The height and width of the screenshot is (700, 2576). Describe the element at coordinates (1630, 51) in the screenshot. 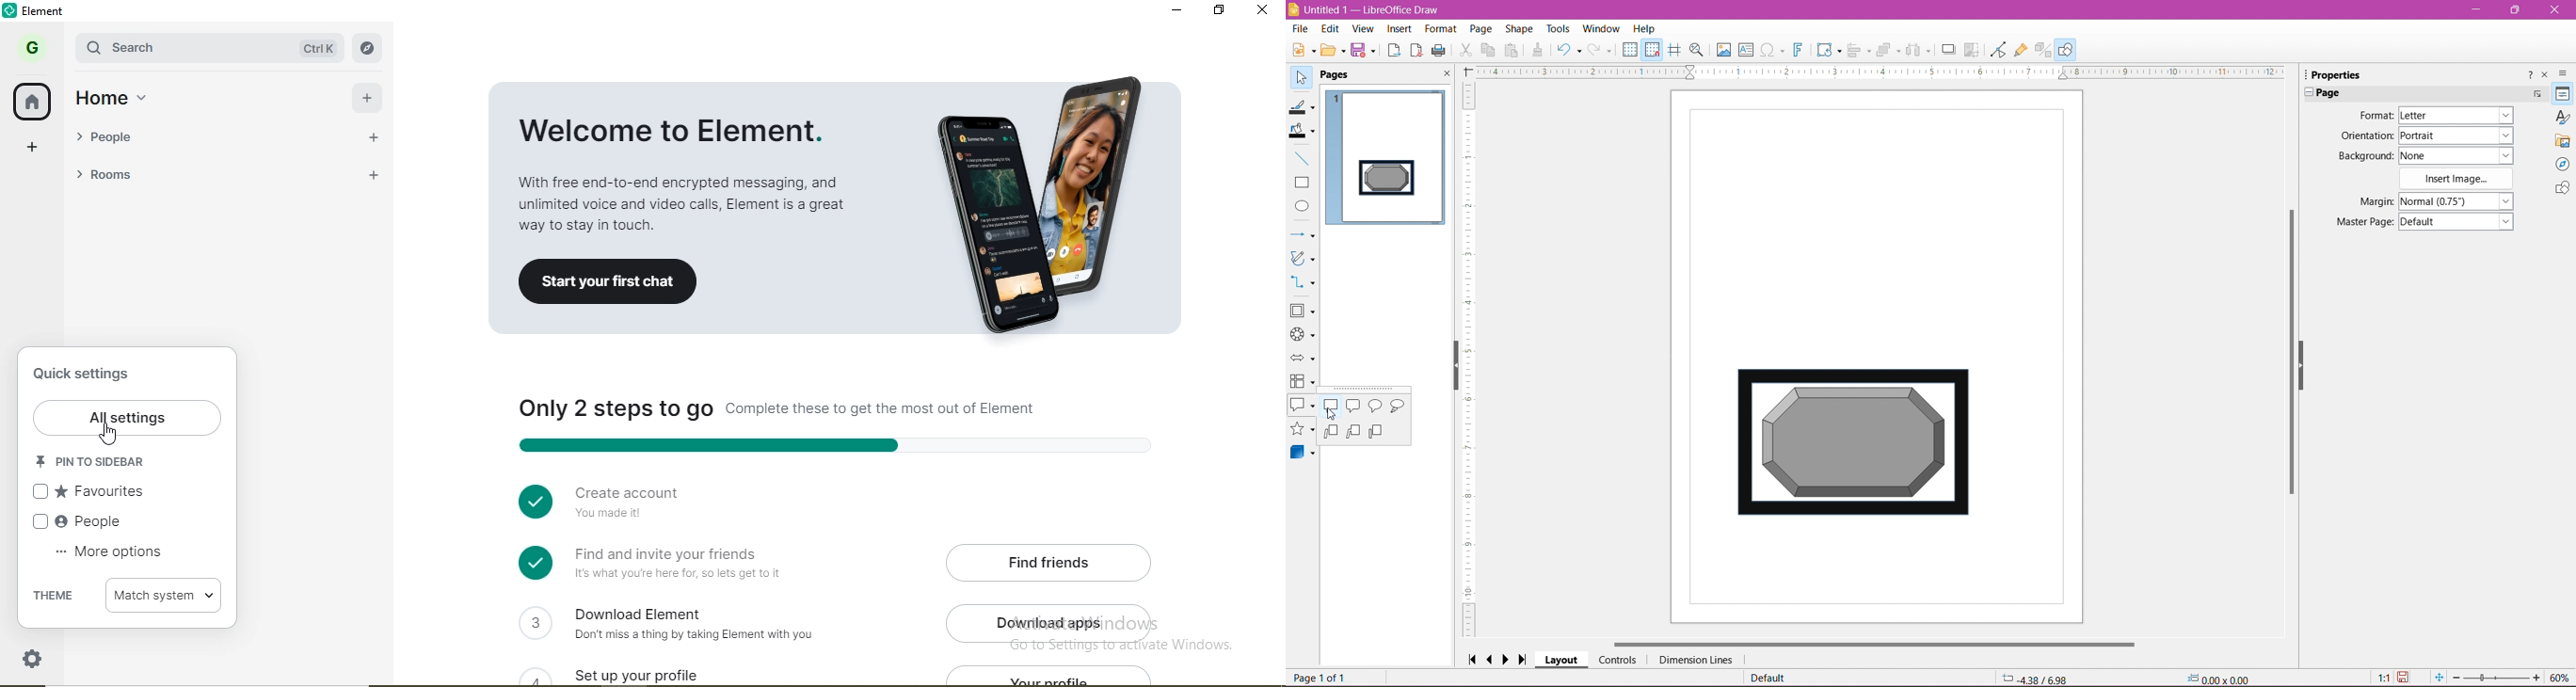

I see `Display Grid` at that location.